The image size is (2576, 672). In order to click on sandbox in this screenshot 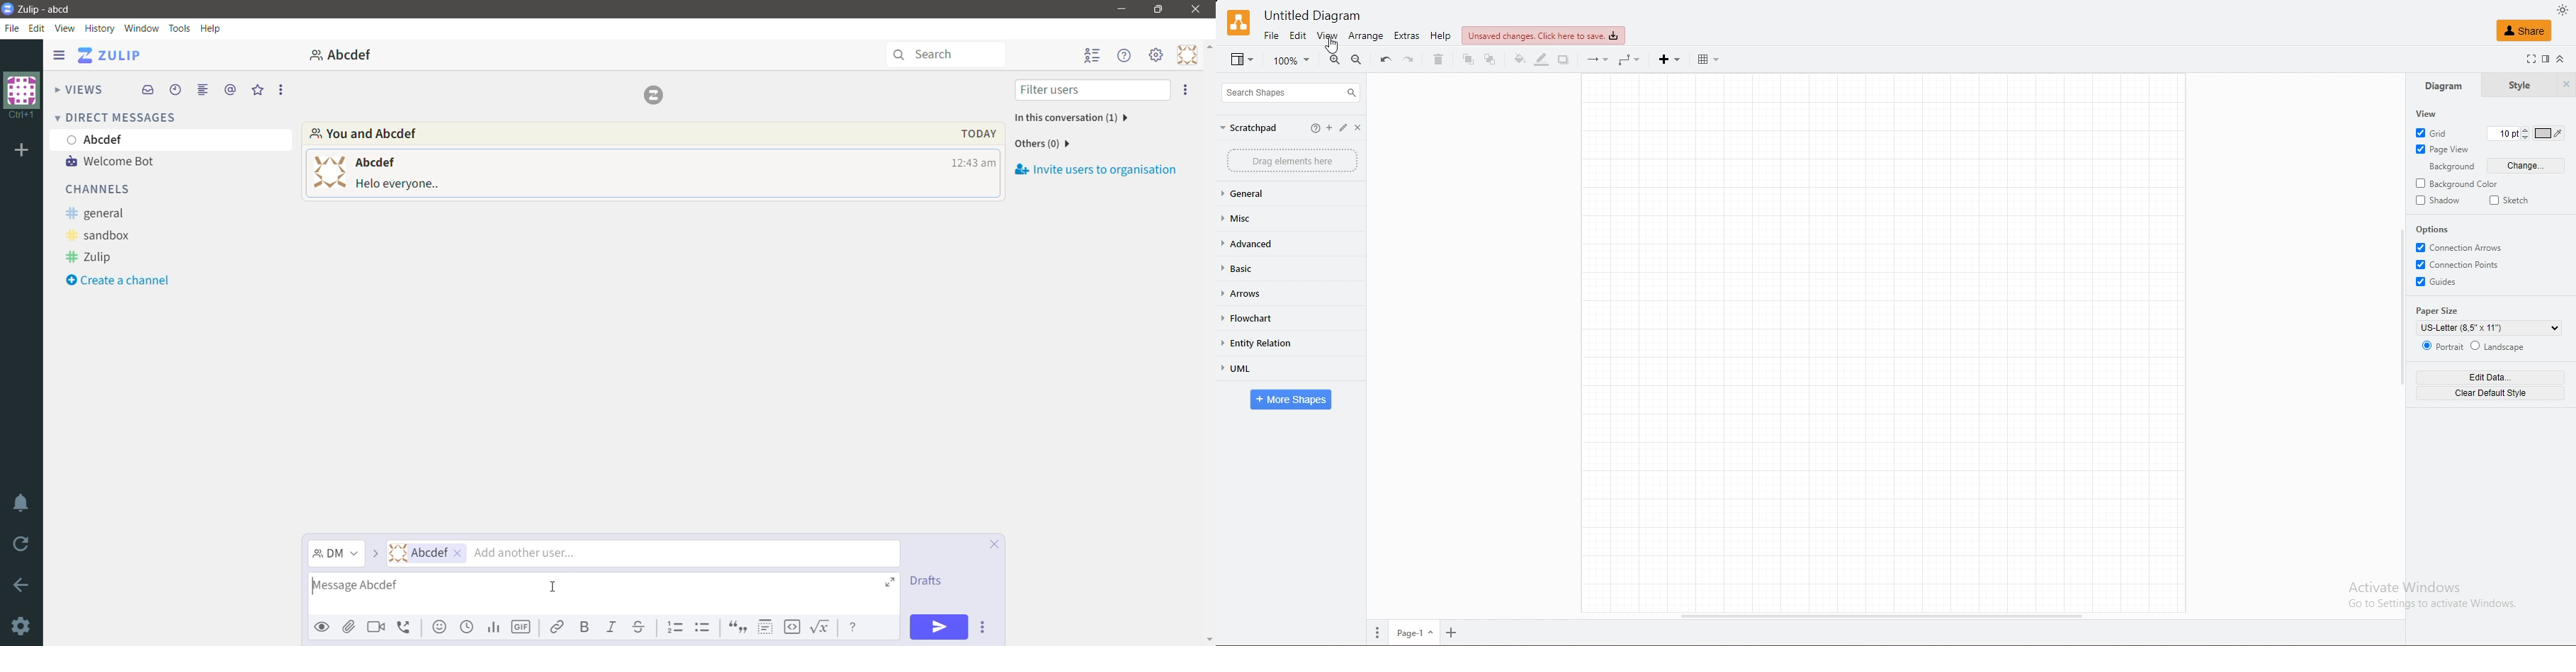, I will do `click(106, 235)`.